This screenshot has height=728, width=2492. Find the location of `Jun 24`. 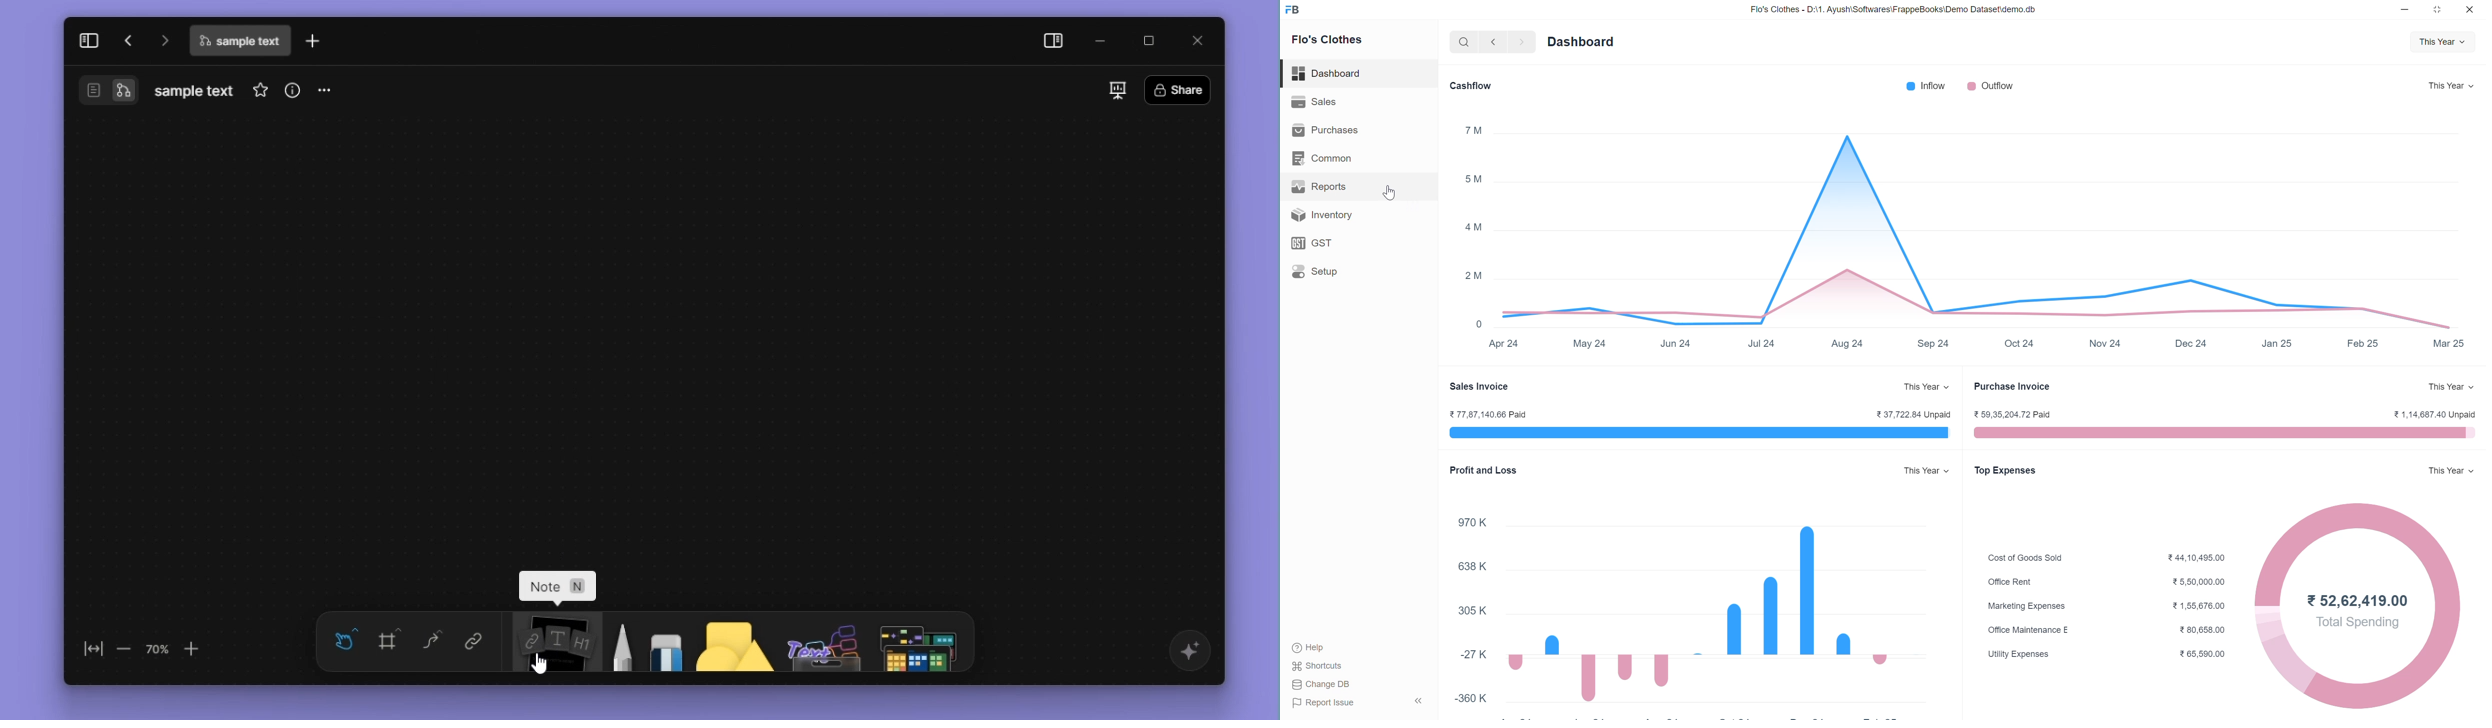

Jun 24 is located at coordinates (1675, 344).